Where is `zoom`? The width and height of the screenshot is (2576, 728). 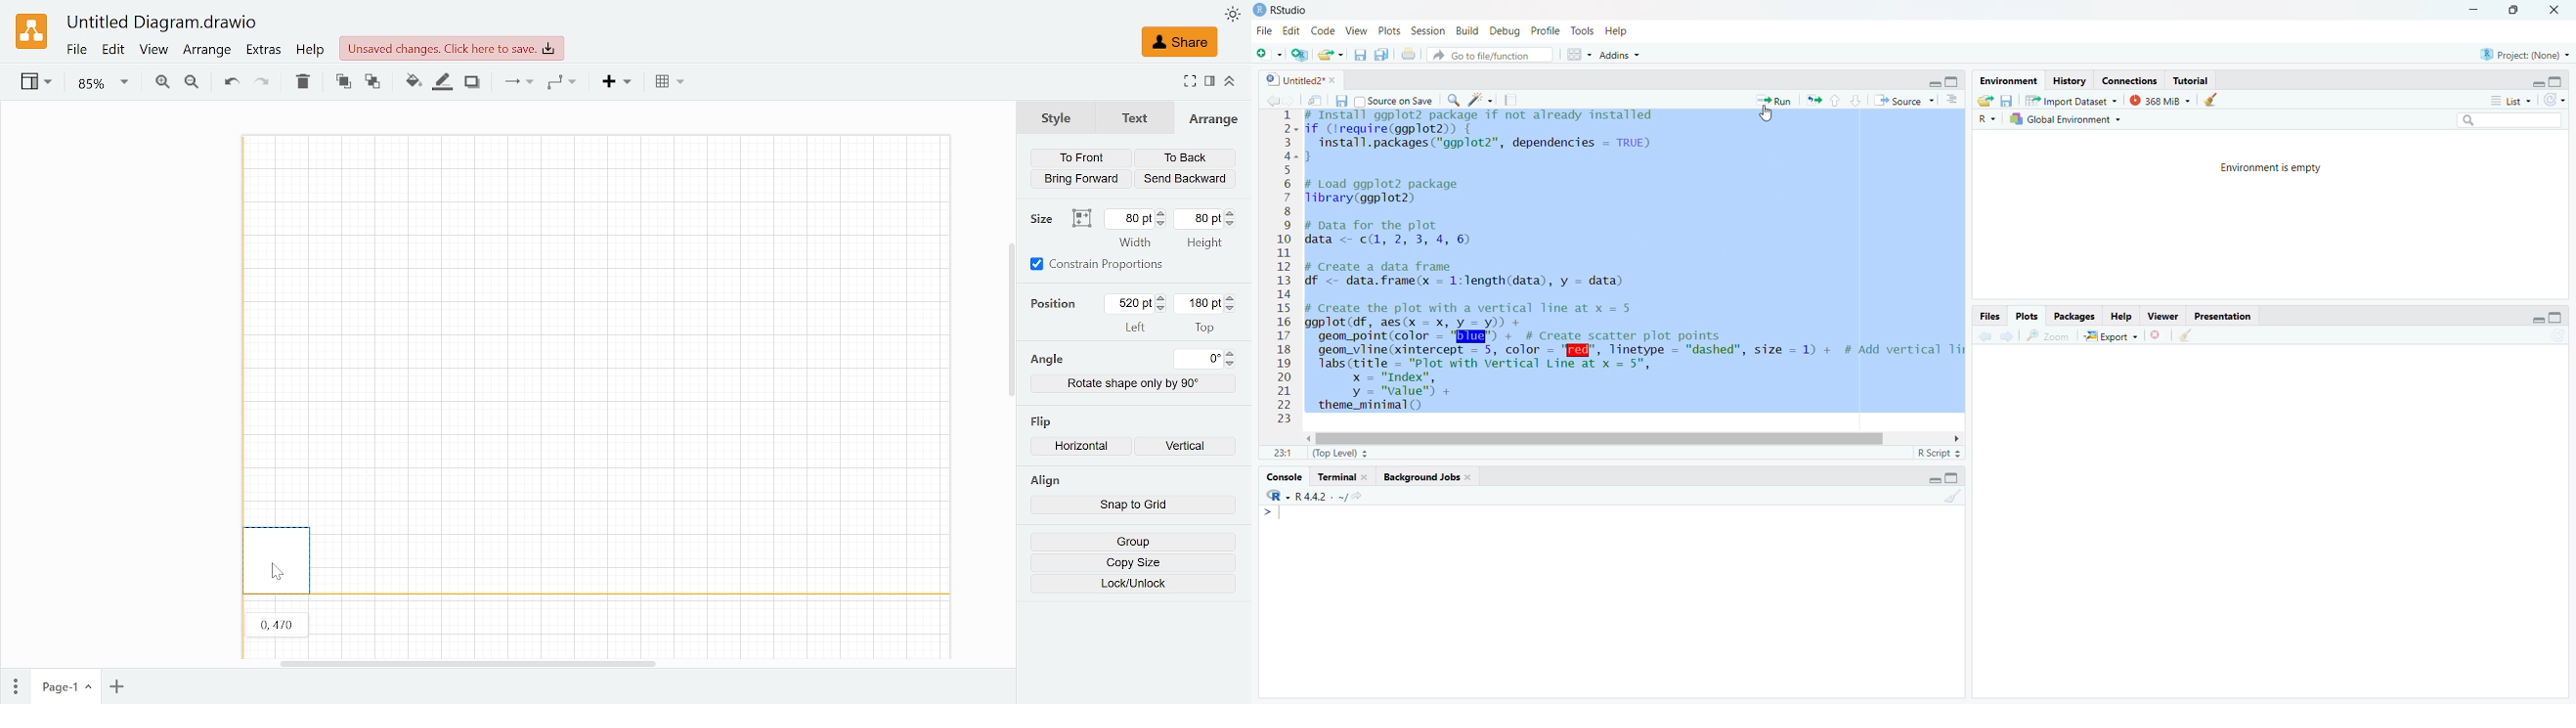
zoom is located at coordinates (2048, 336).